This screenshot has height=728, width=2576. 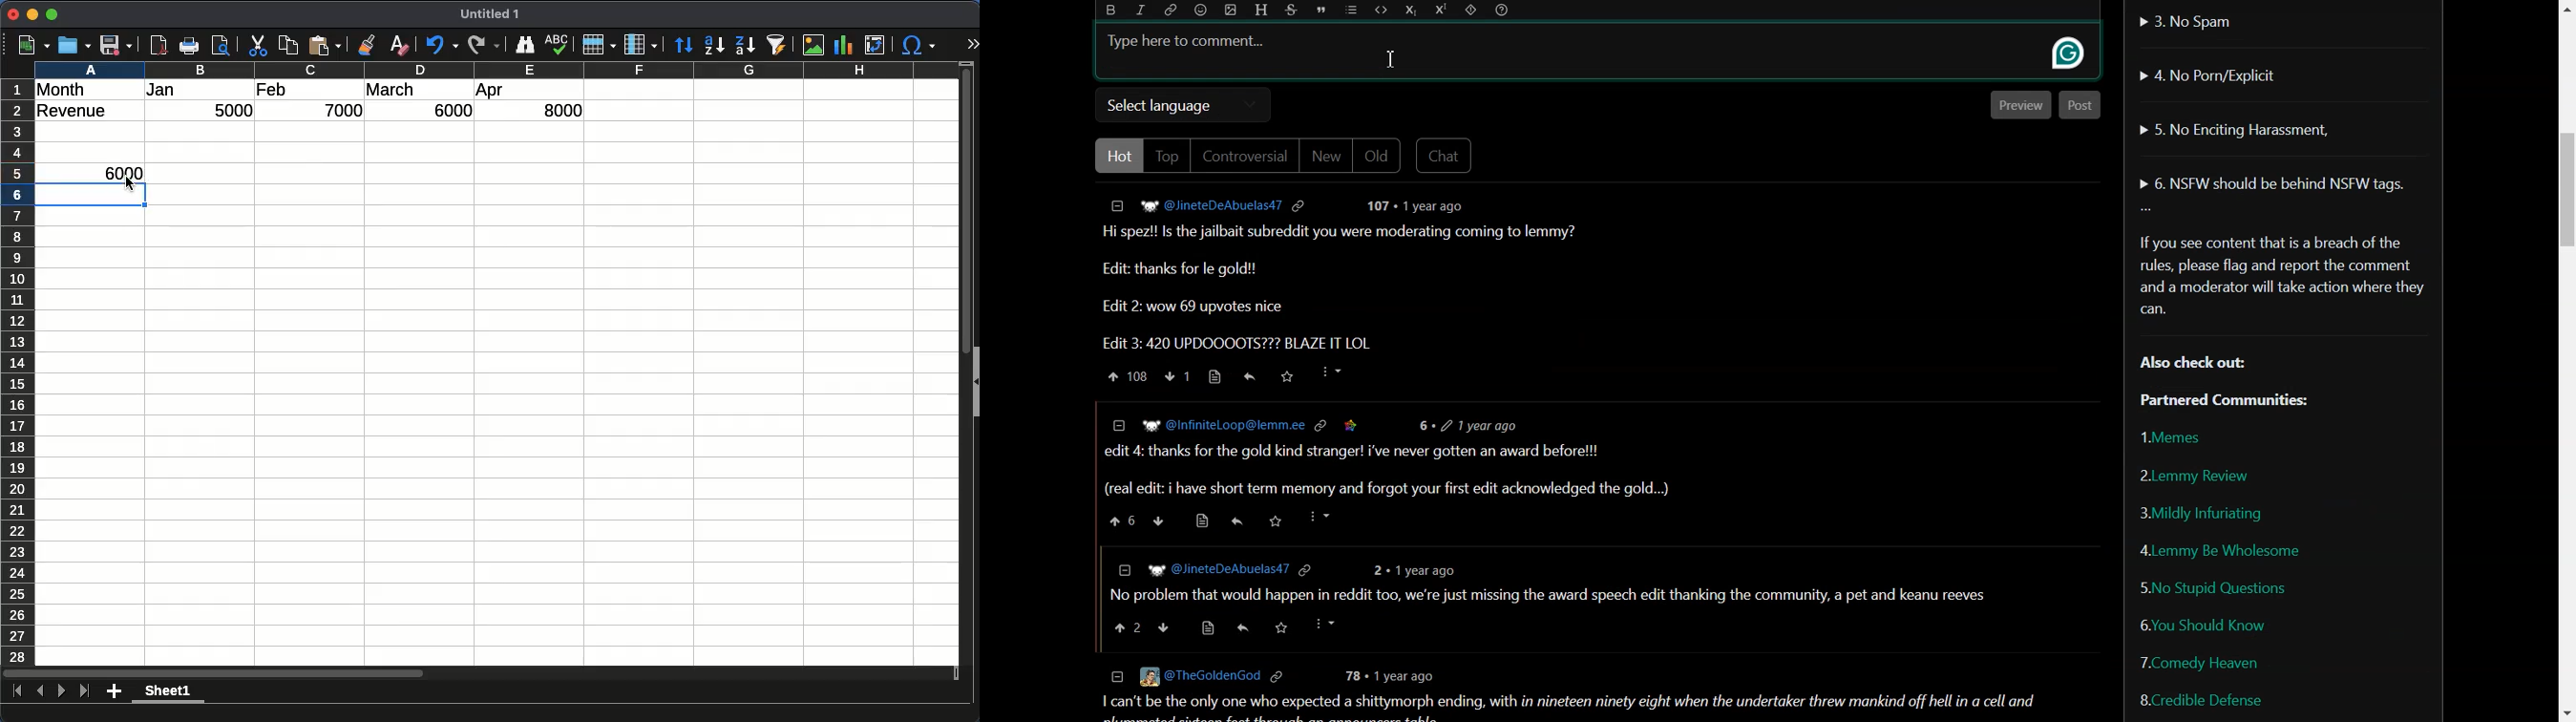 I want to click on No Stupid Questions, so click(x=2211, y=589).